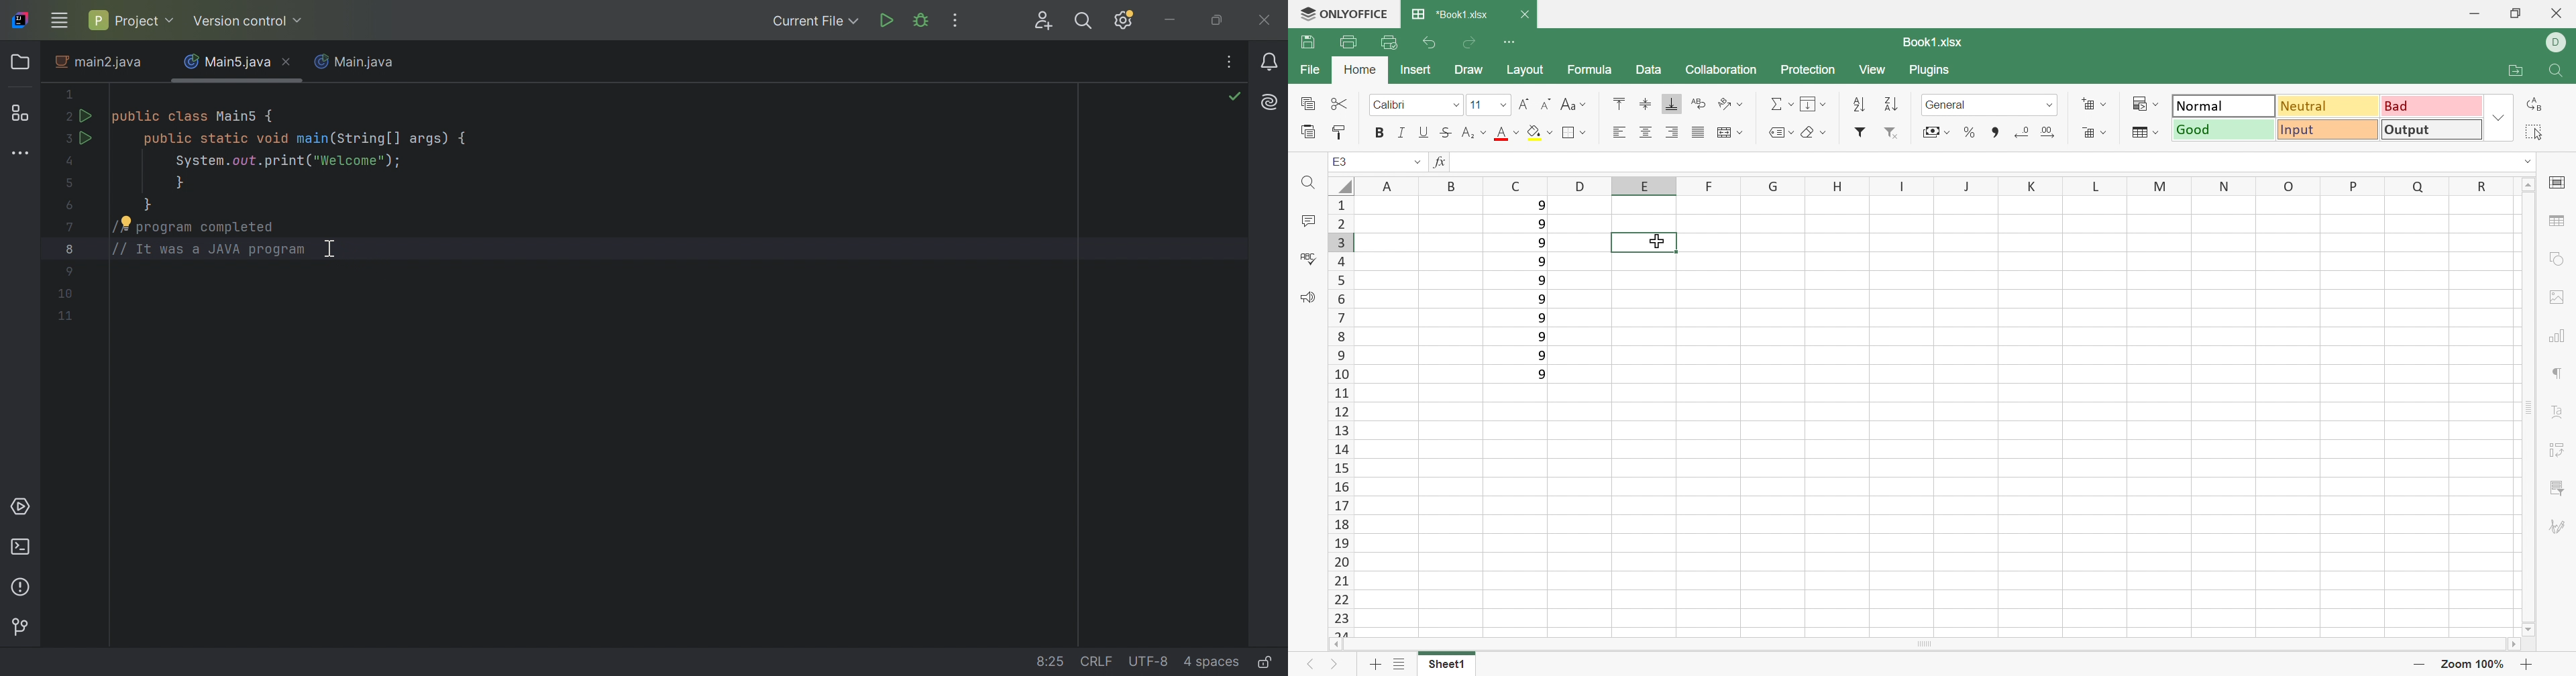 The height and width of the screenshot is (700, 2576). Describe the element at coordinates (1376, 664) in the screenshot. I see `Add sheet` at that location.